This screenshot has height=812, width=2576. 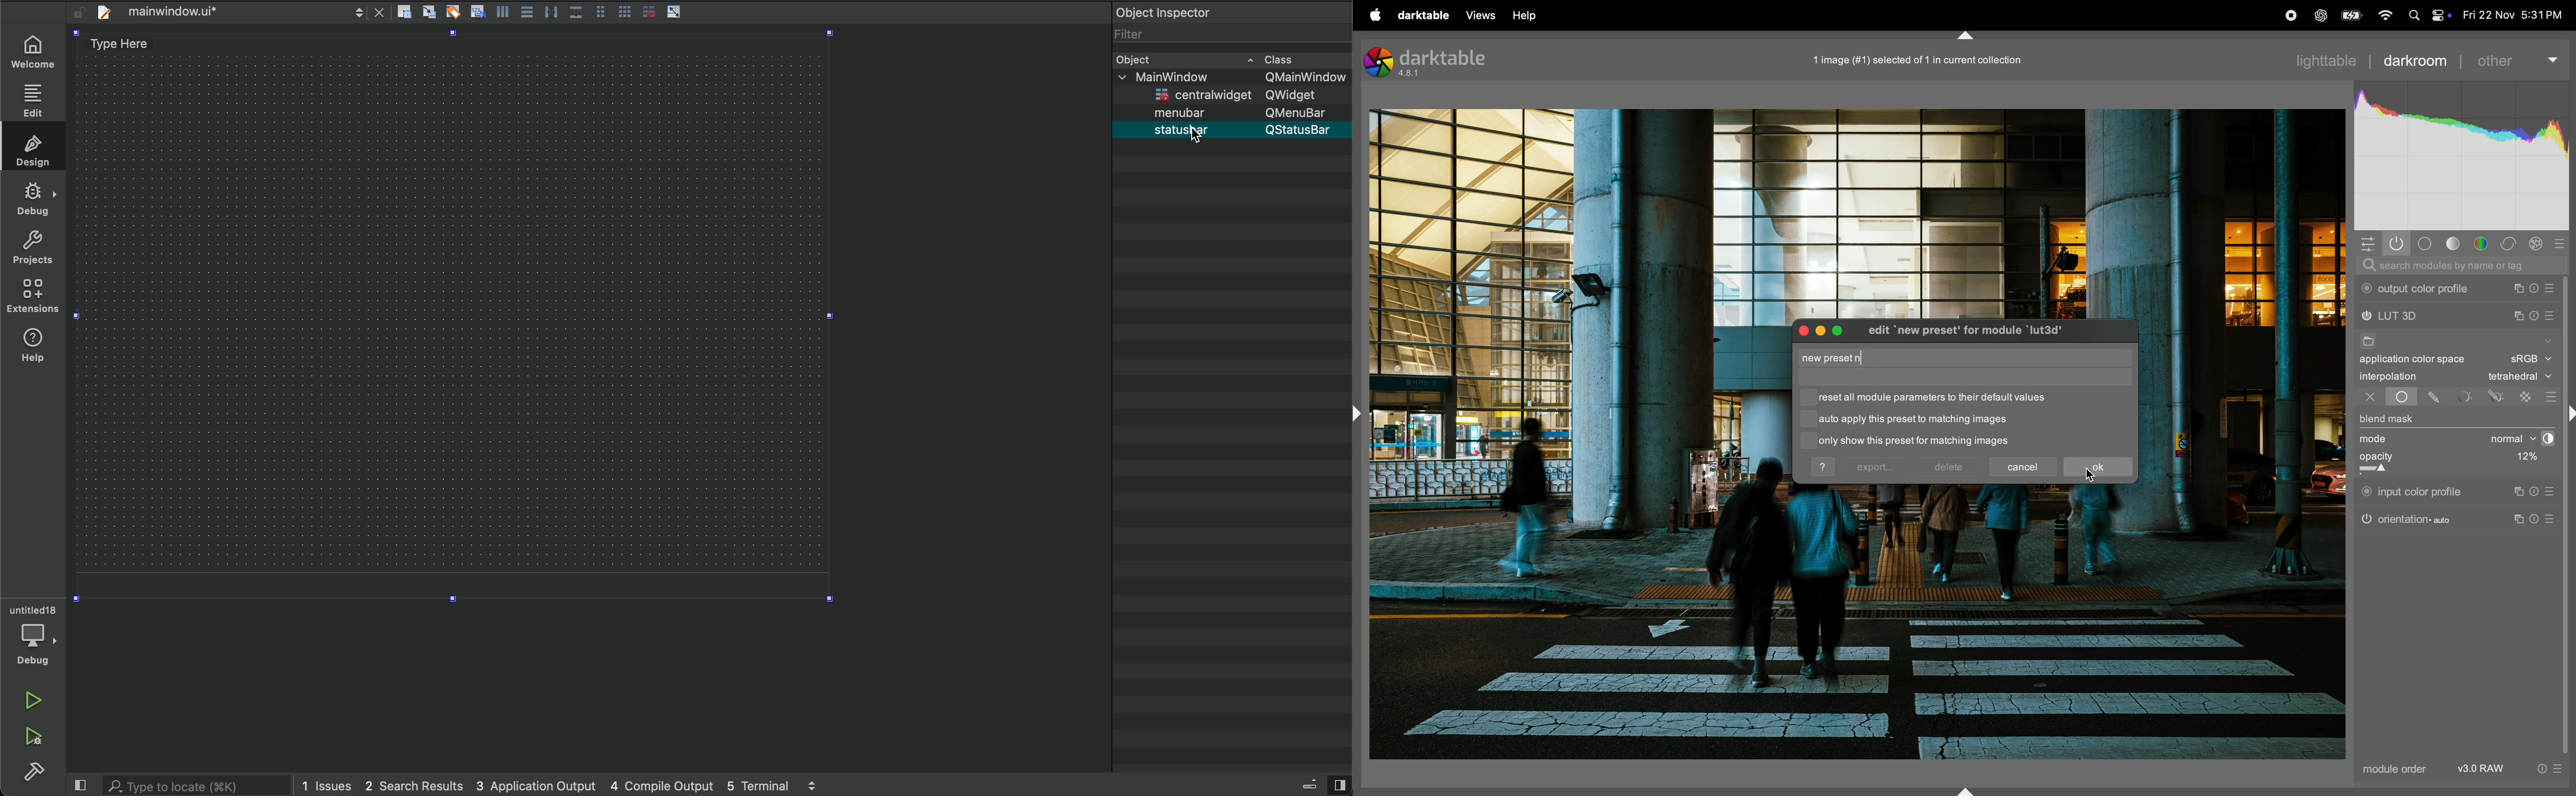 I want to click on multiple instance actions, so click(x=2519, y=316).